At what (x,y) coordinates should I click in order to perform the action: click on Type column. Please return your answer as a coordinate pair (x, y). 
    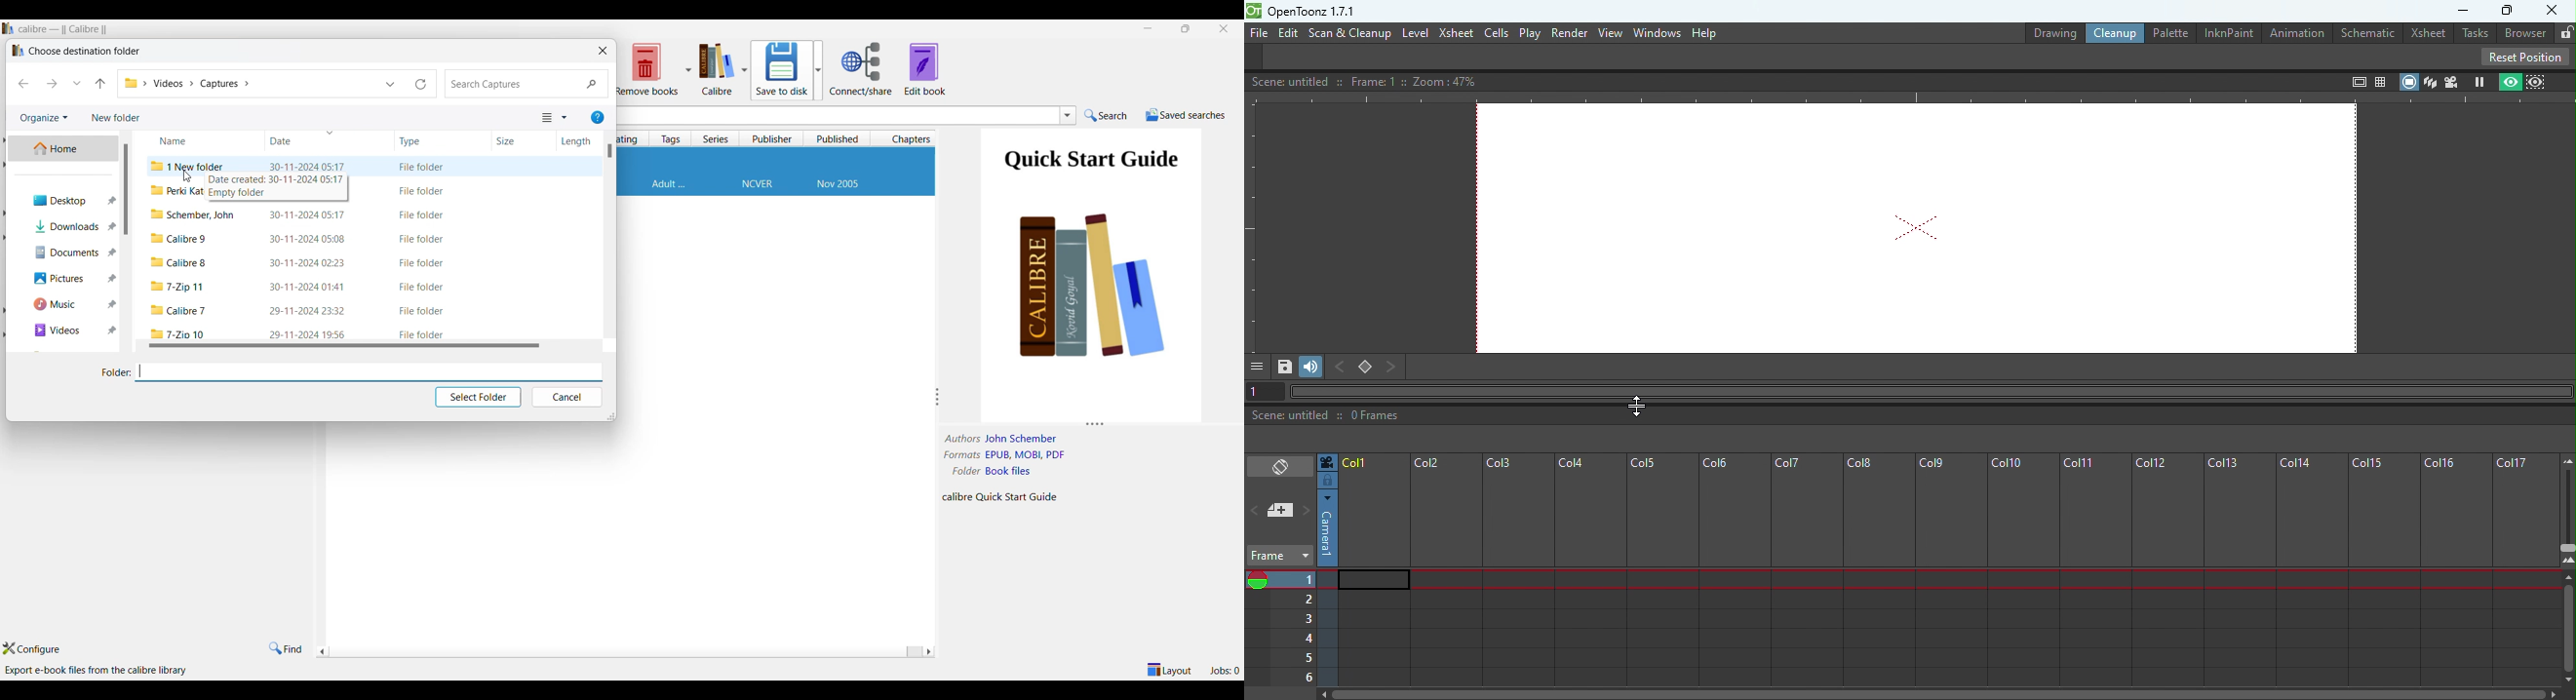
    Looking at the image, I should click on (425, 141).